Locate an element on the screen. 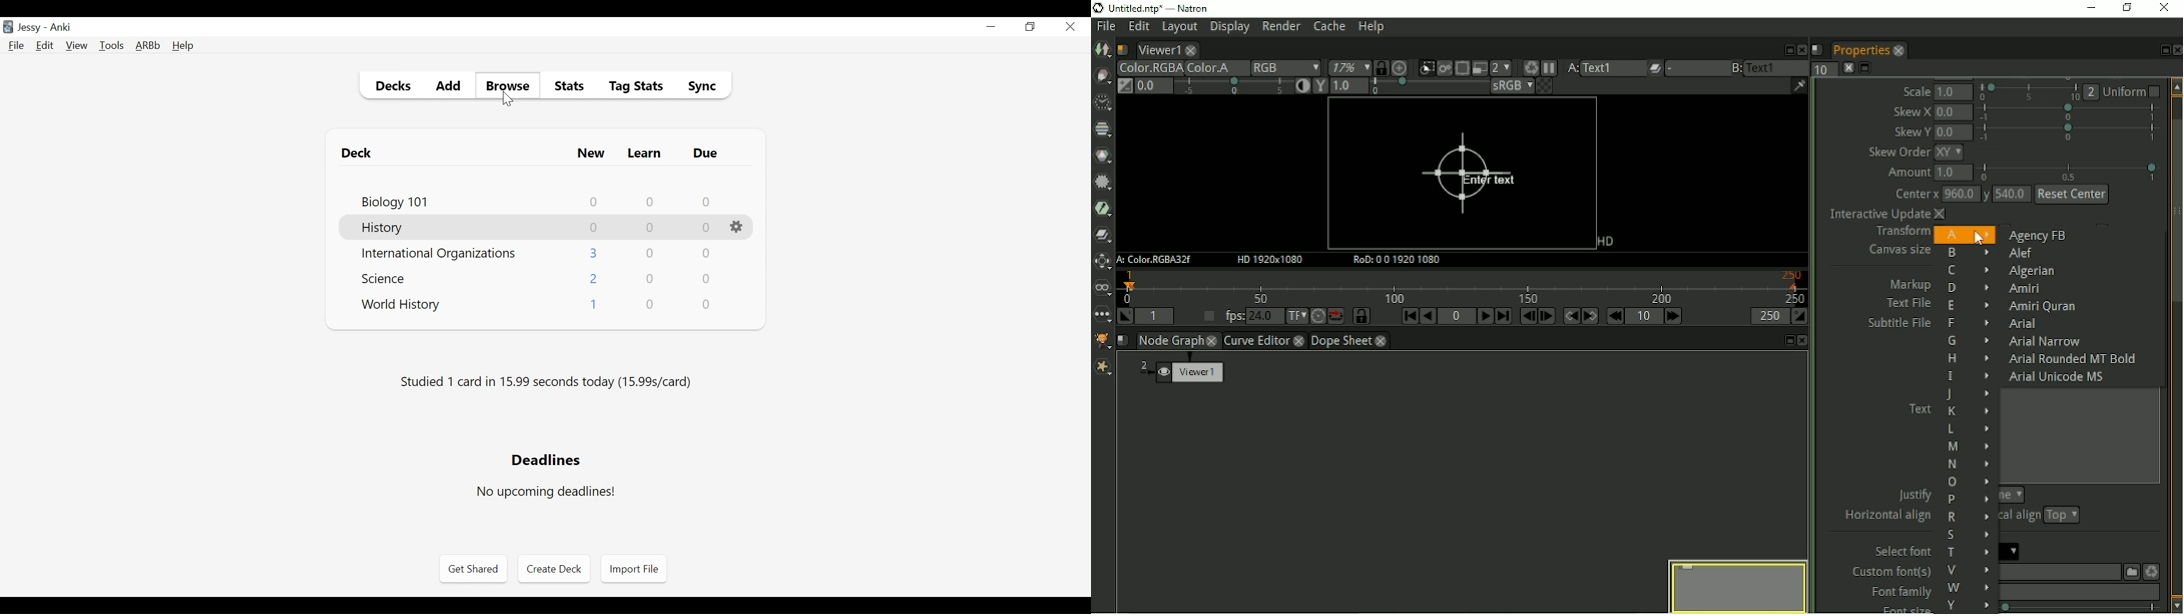  Curve Editor is located at coordinates (1256, 342).